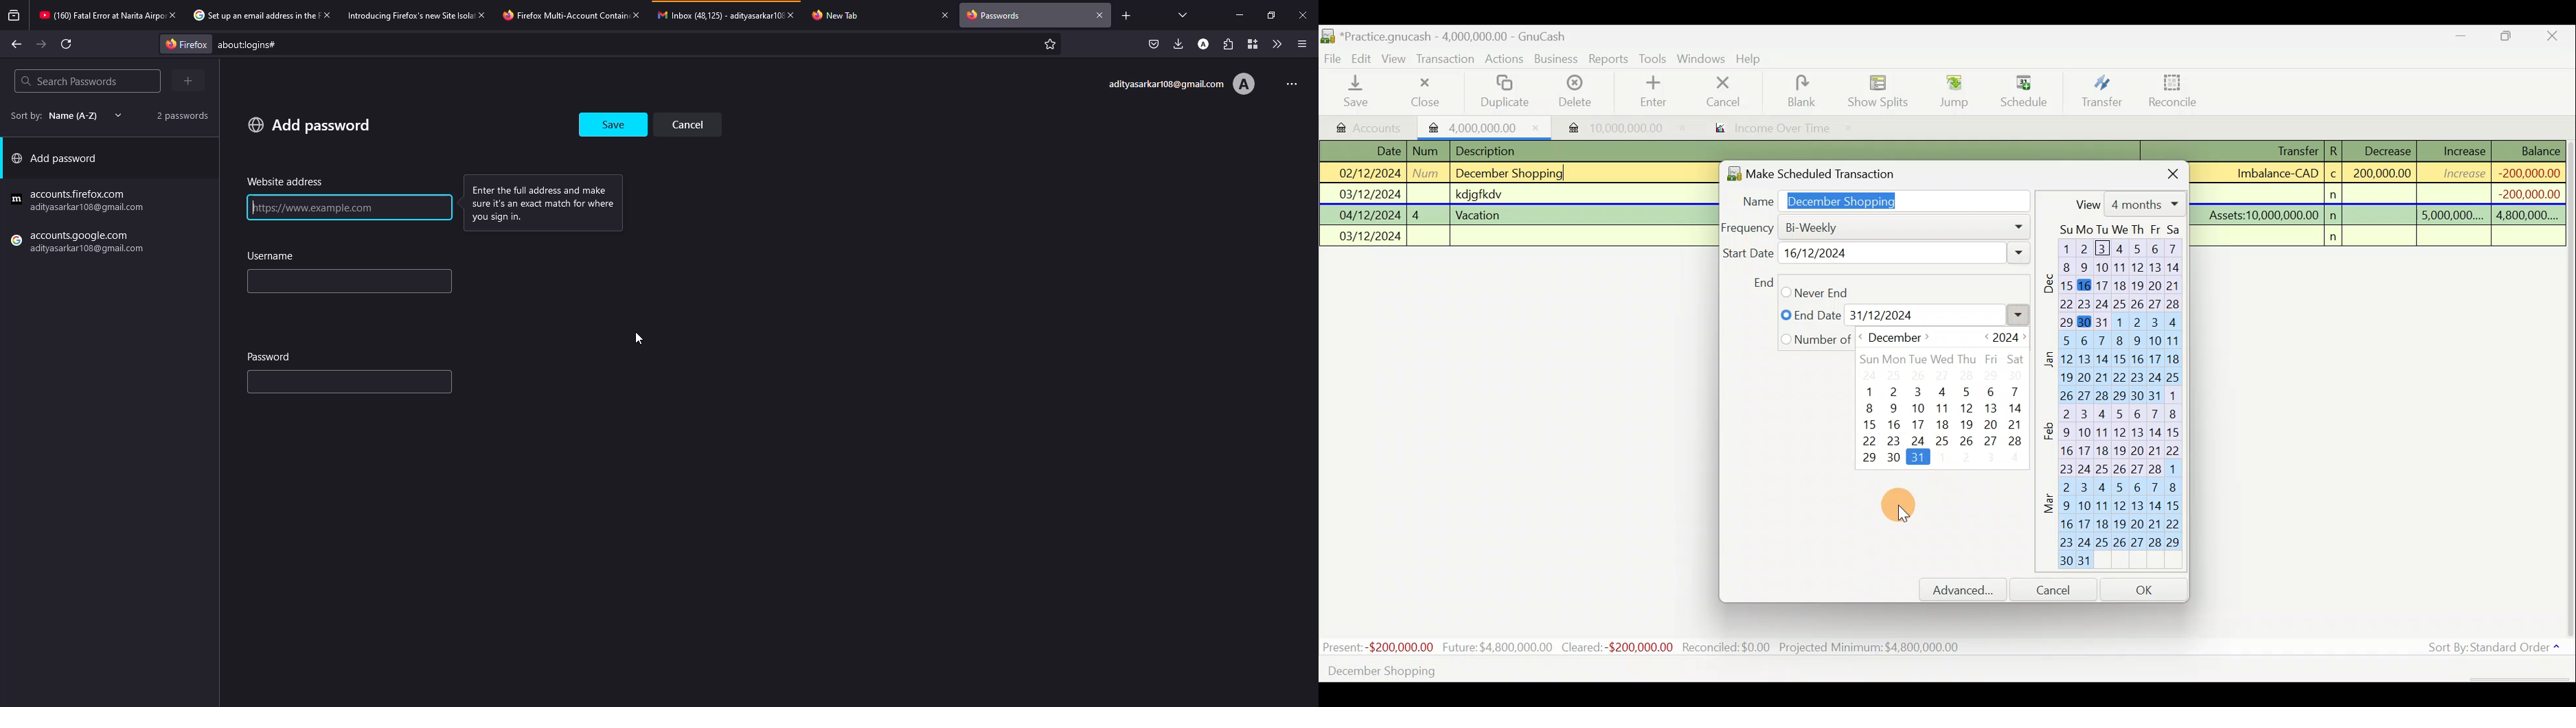 This screenshot has height=728, width=2576. Describe the element at coordinates (1832, 171) in the screenshot. I see `Make scheduled transaction` at that location.